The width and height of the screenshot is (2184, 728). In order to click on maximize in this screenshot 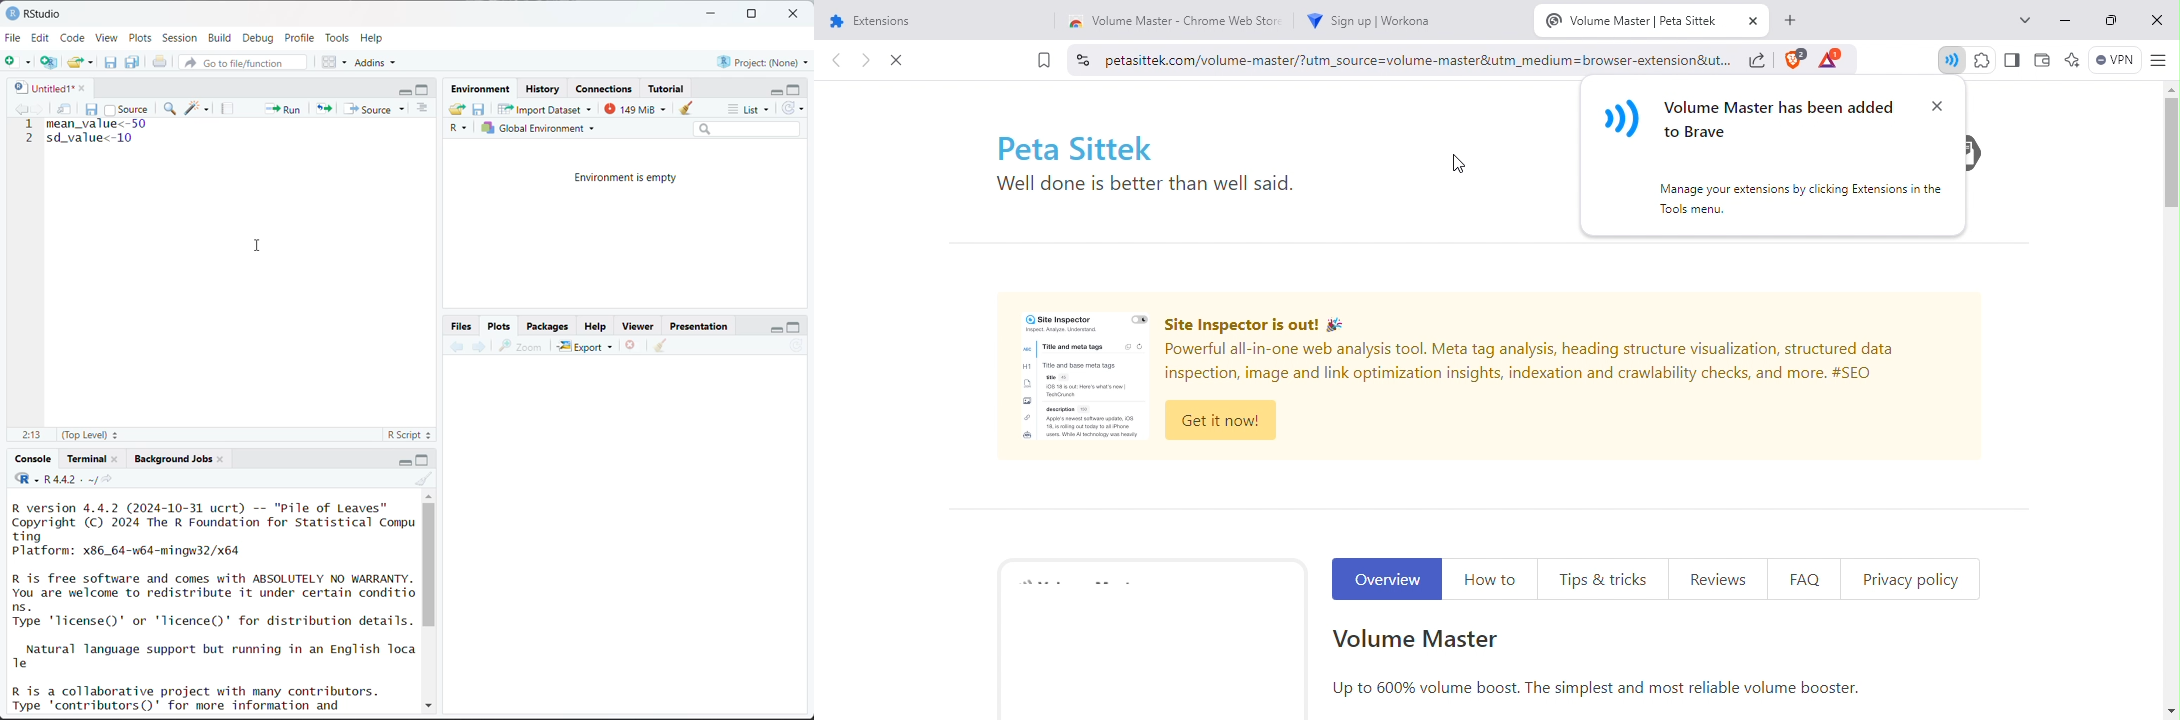, I will do `click(794, 326)`.